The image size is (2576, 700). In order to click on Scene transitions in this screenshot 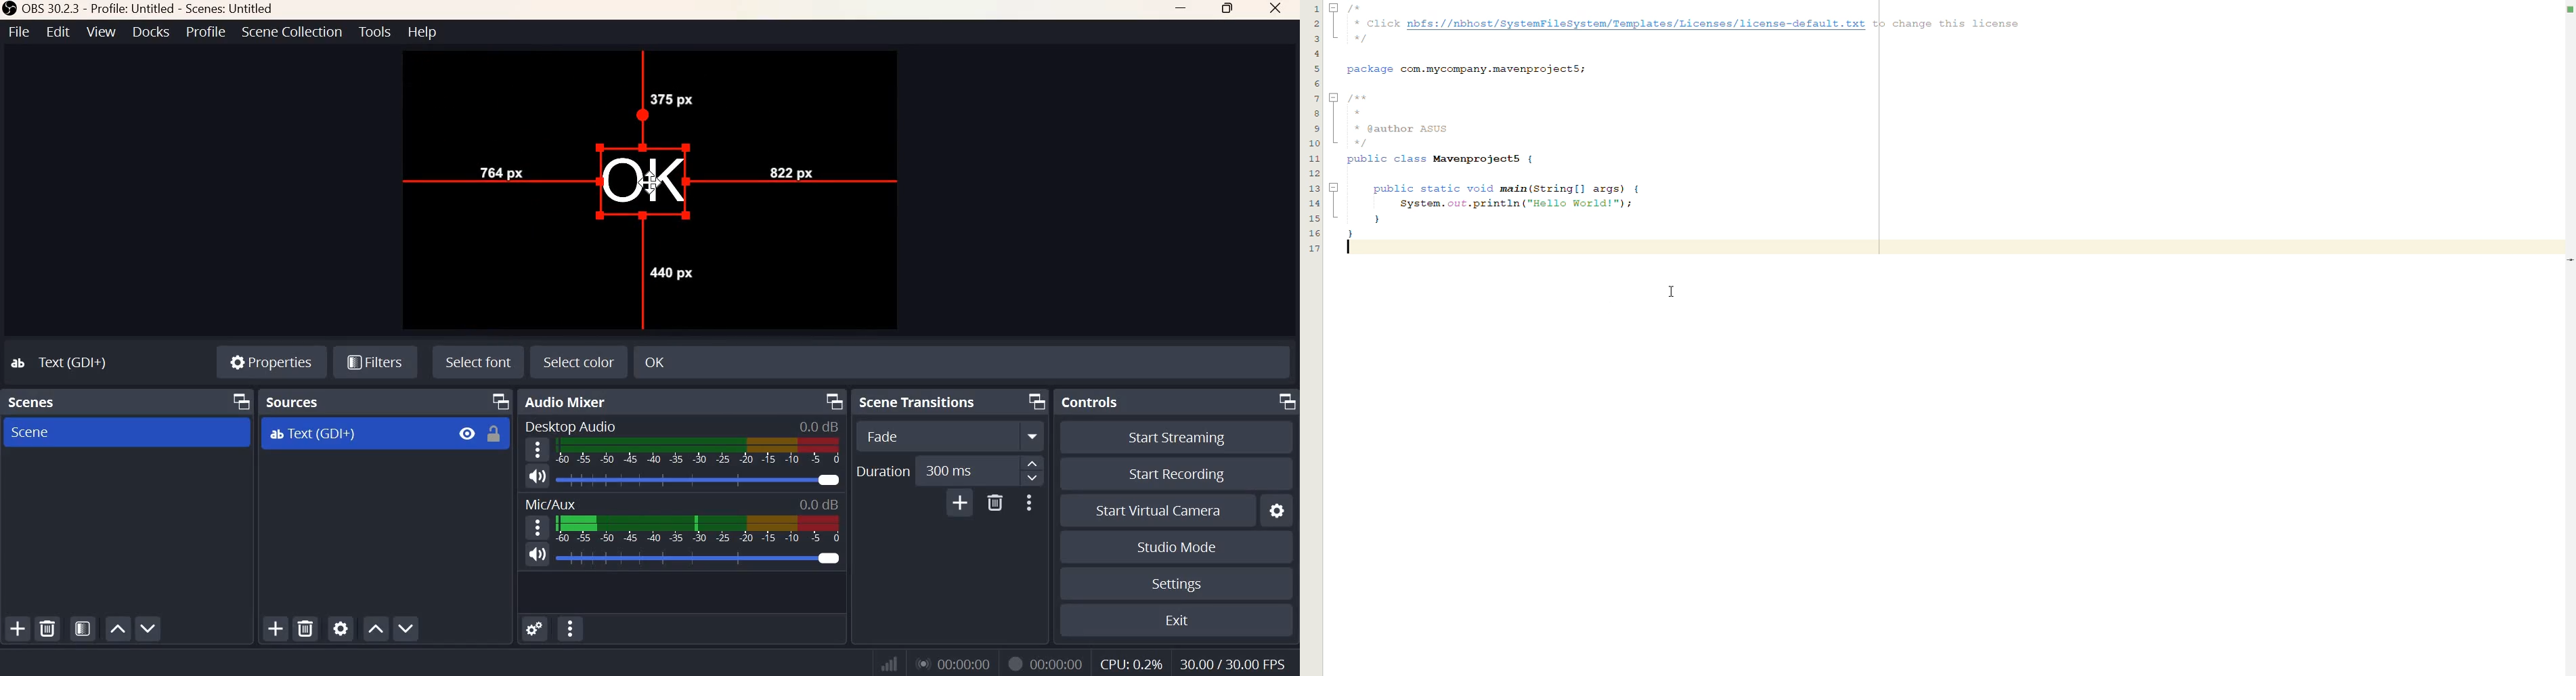, I will do `click(919, 402)`.